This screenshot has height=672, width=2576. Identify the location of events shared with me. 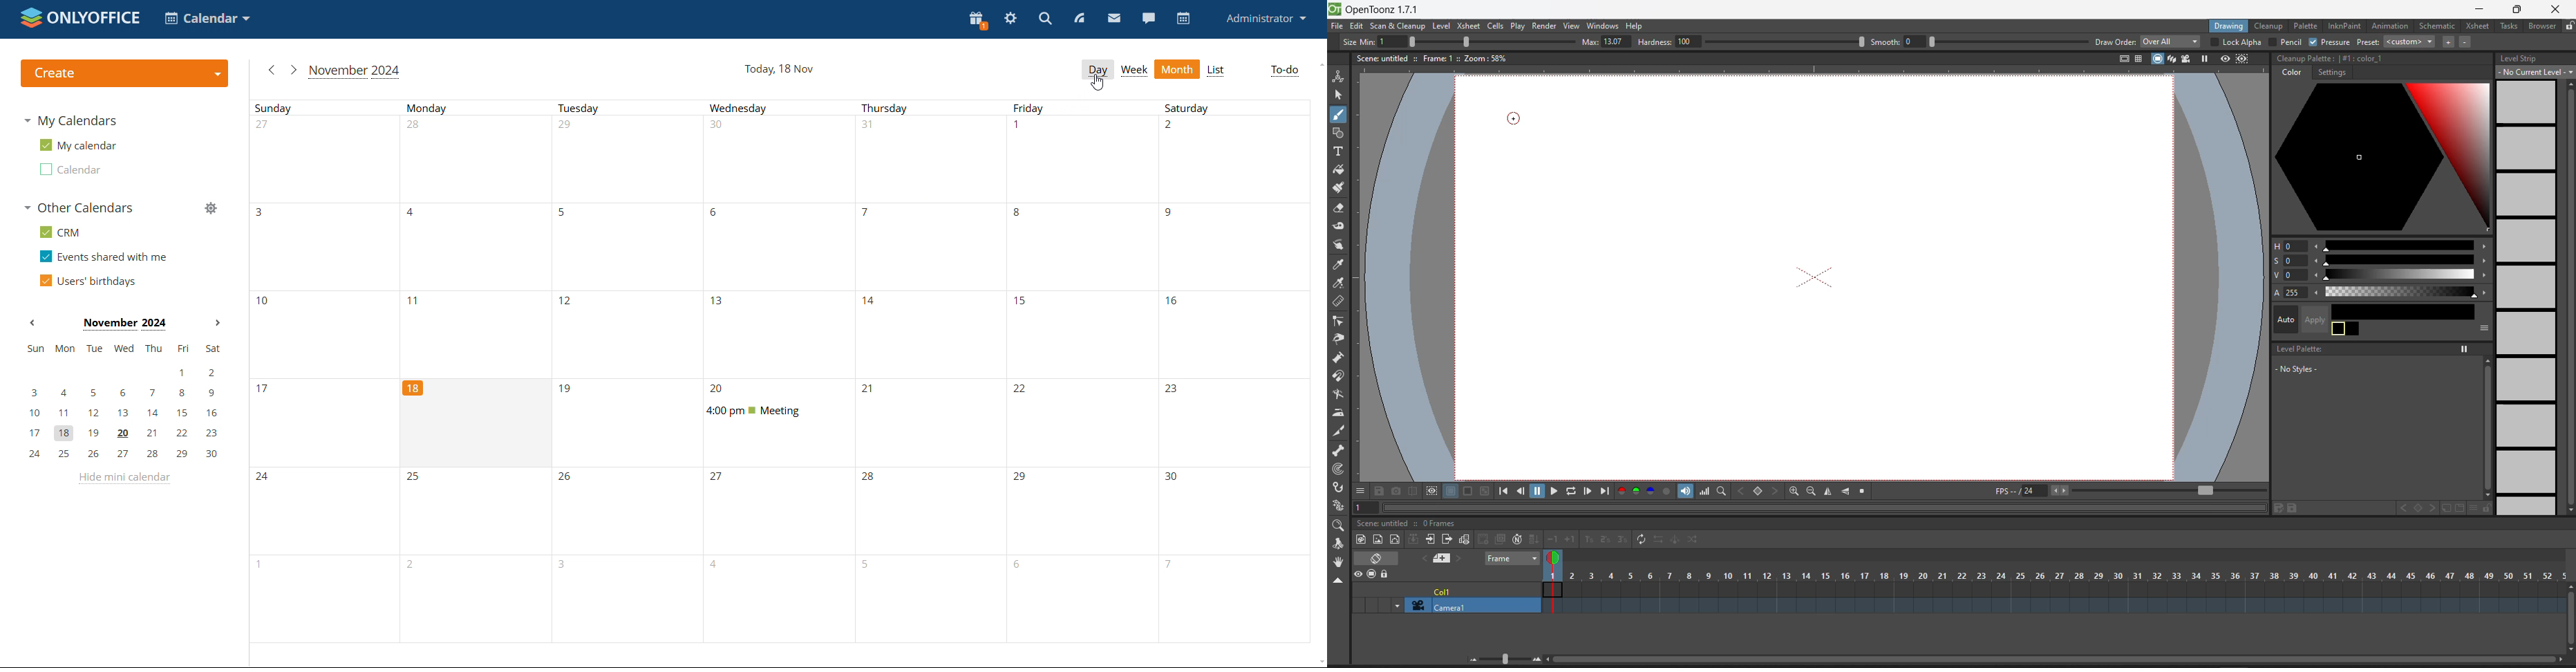
(104, 257).